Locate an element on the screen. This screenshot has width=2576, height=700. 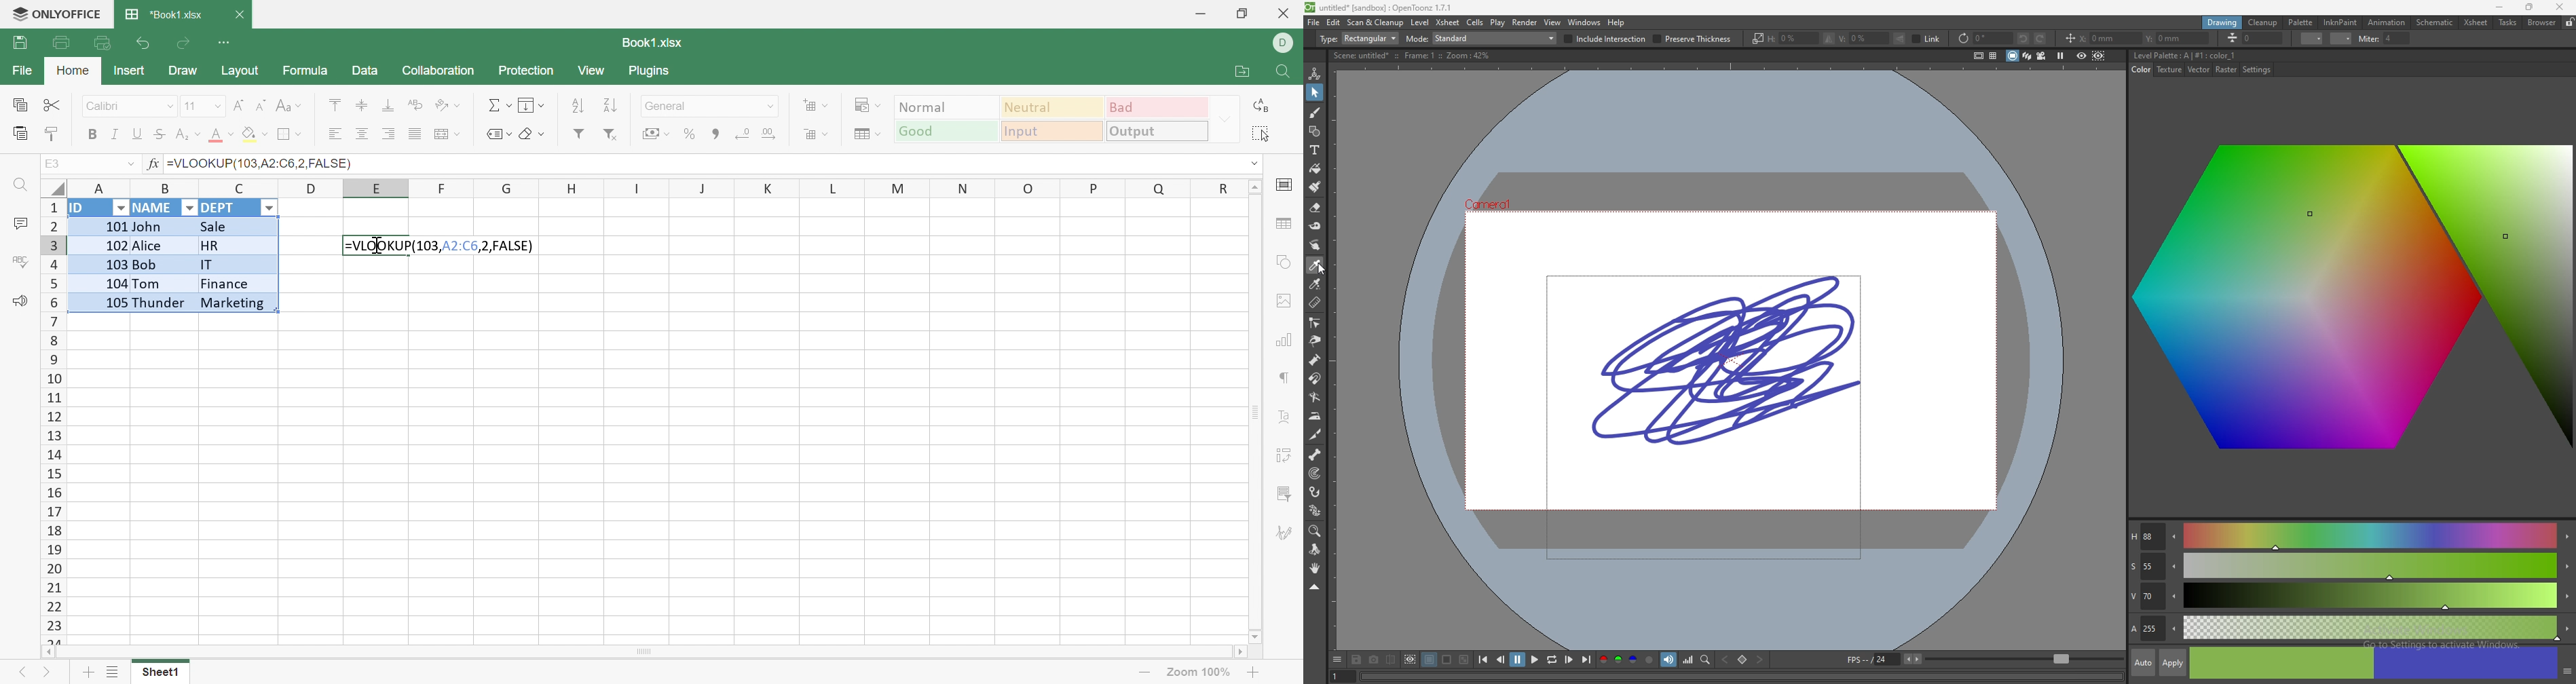
103 is located at coordinates (100, 263).